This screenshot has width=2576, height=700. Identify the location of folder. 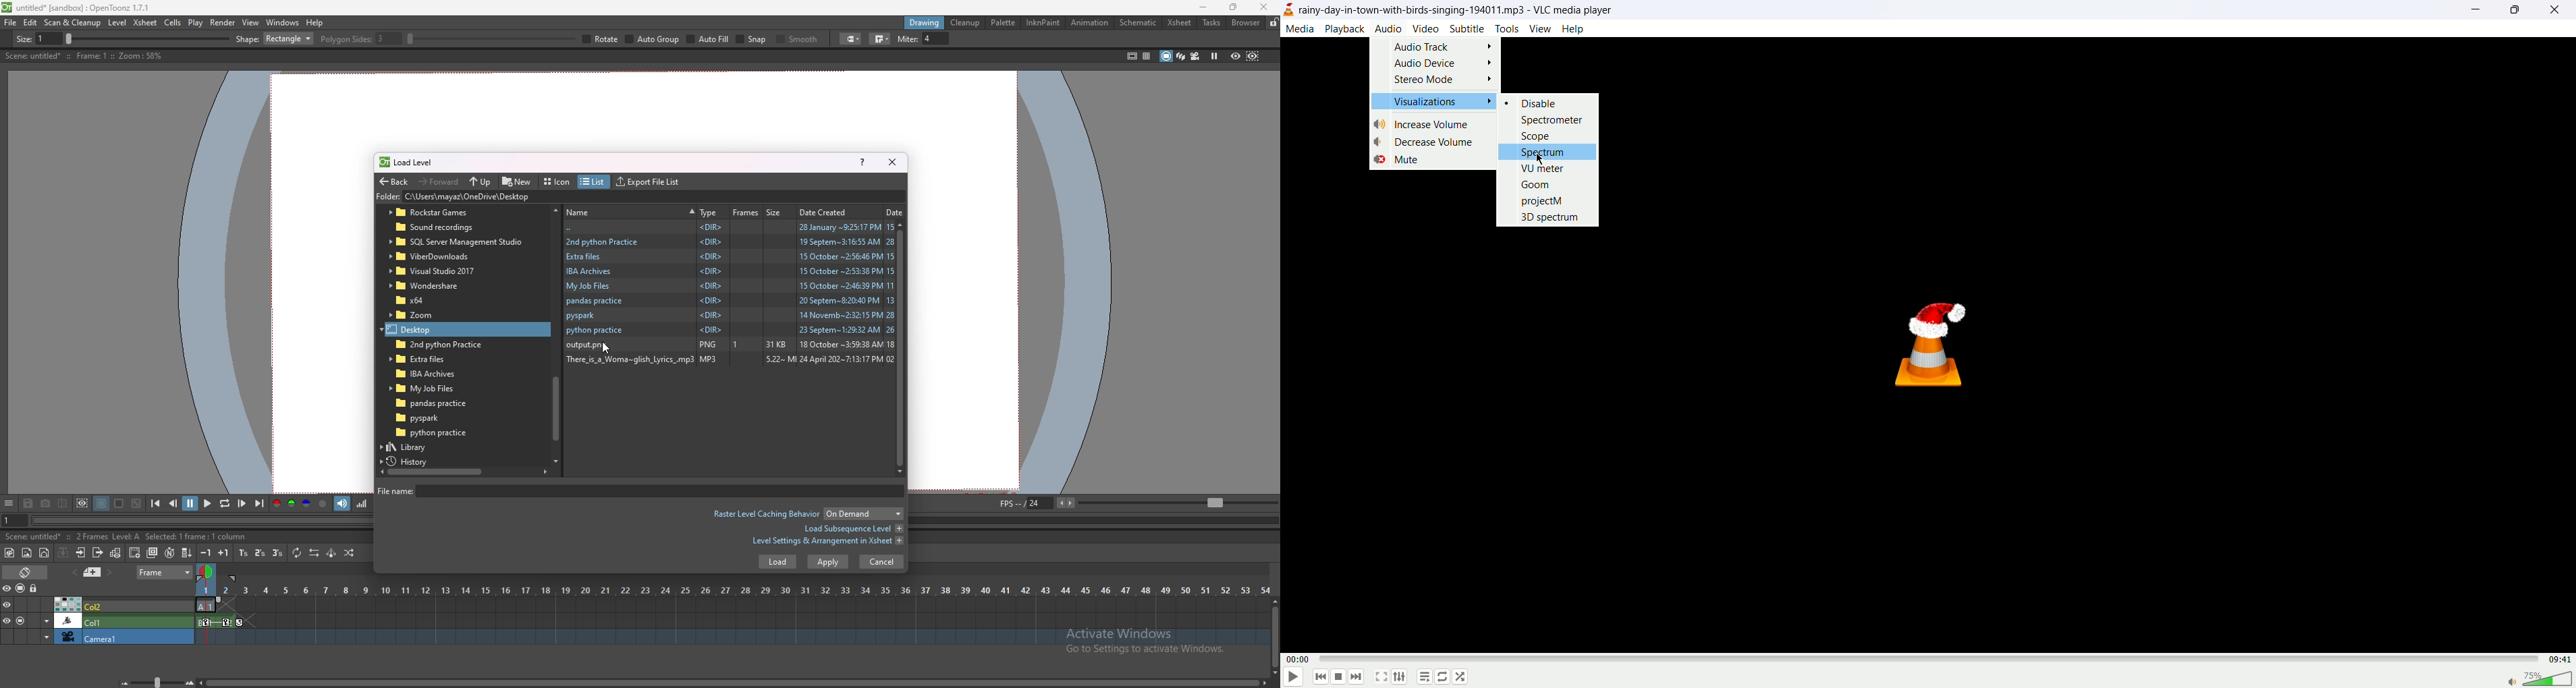
(730, 331).